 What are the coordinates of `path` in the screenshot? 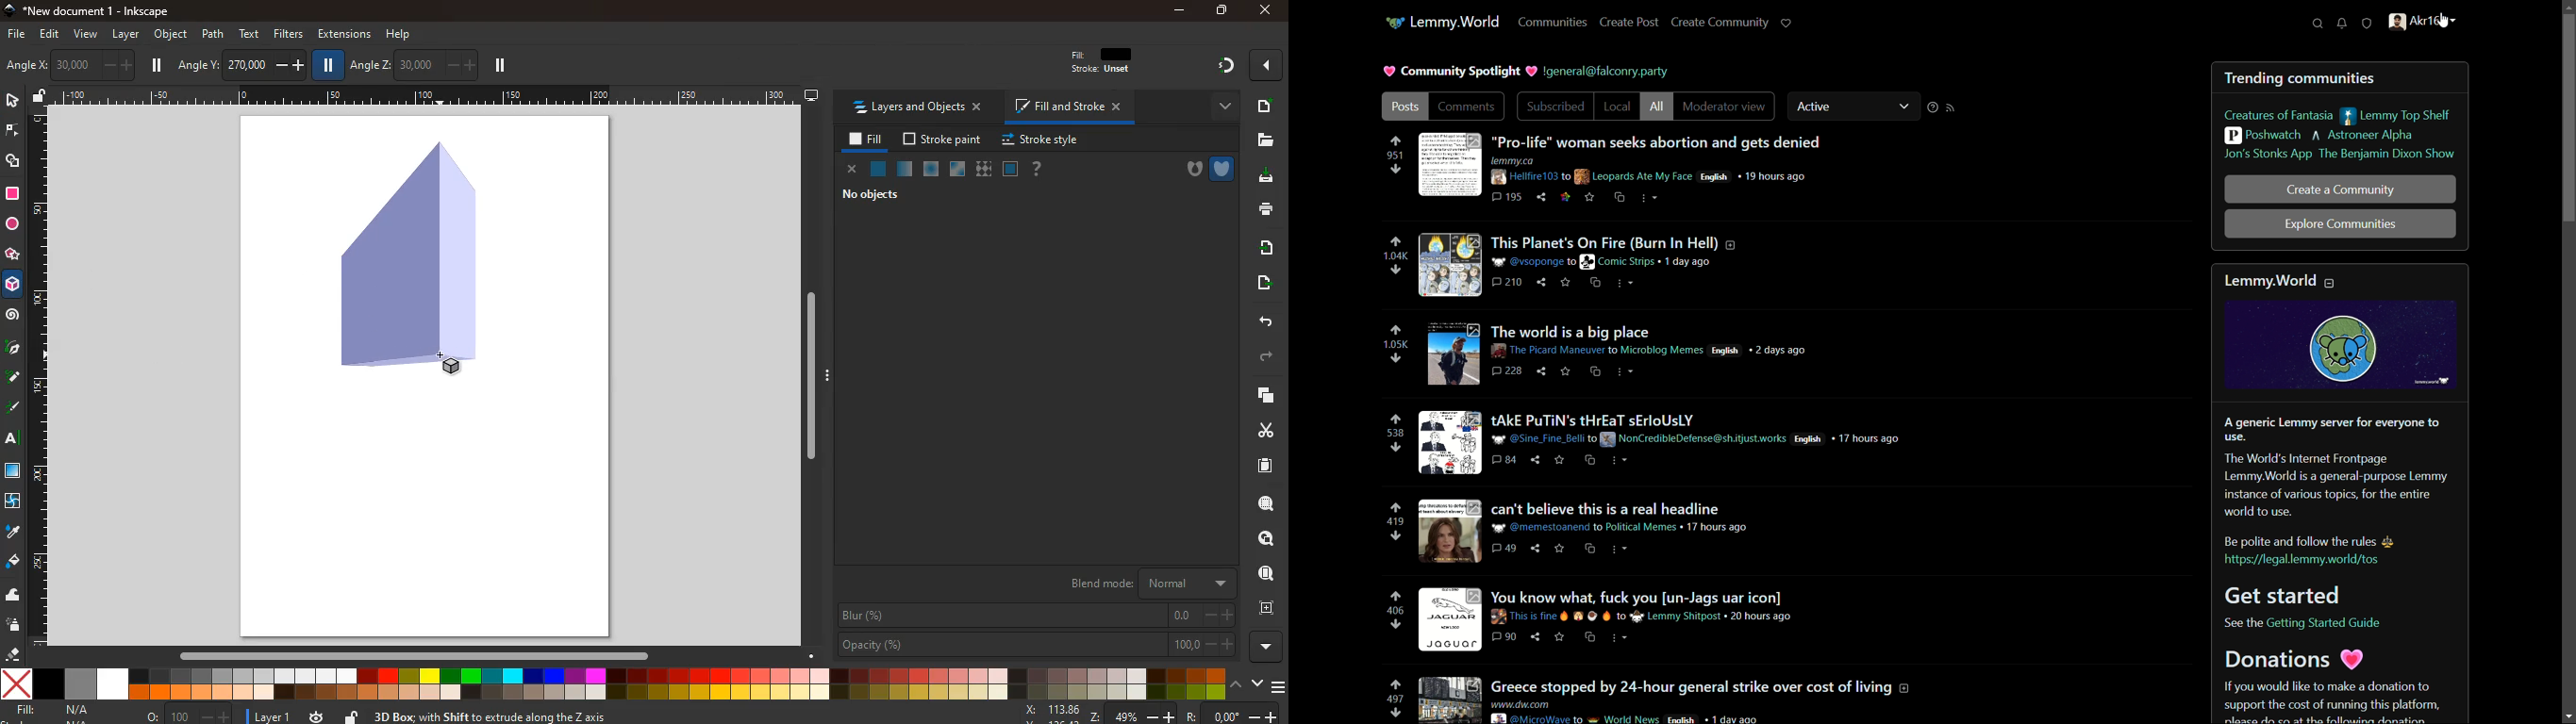 It's located at (213, 33).